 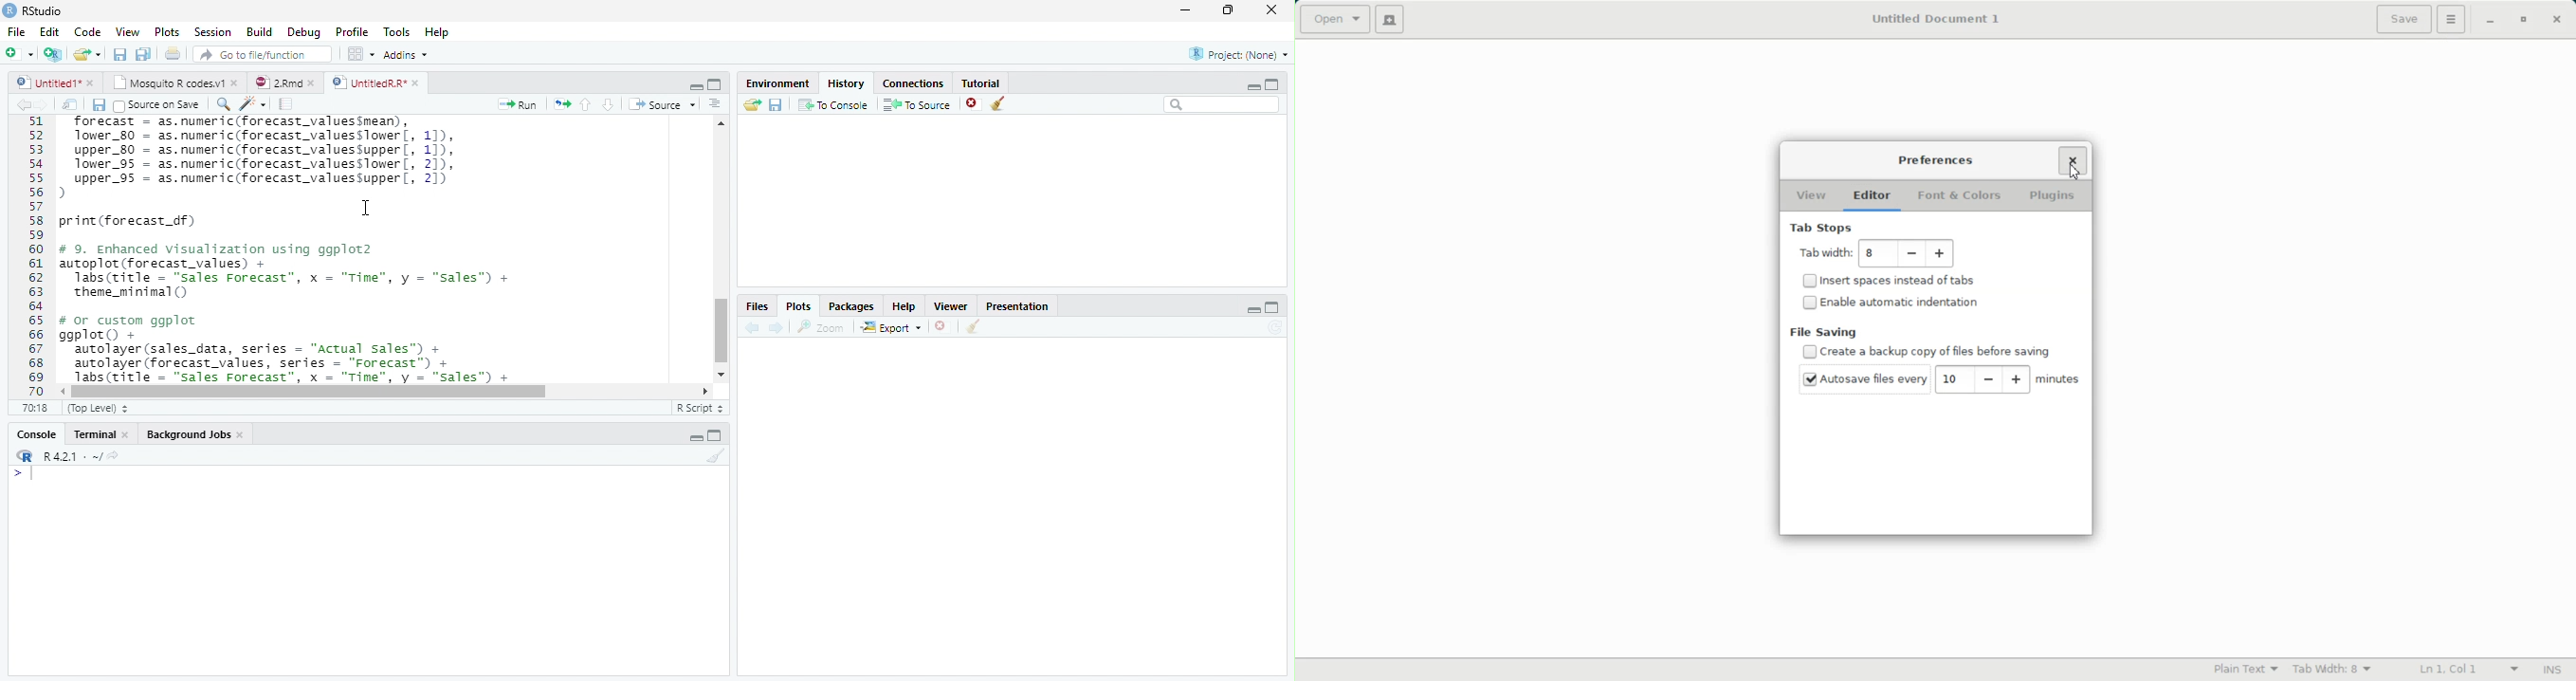 I want to click on Code, so click(x=89, y=31).